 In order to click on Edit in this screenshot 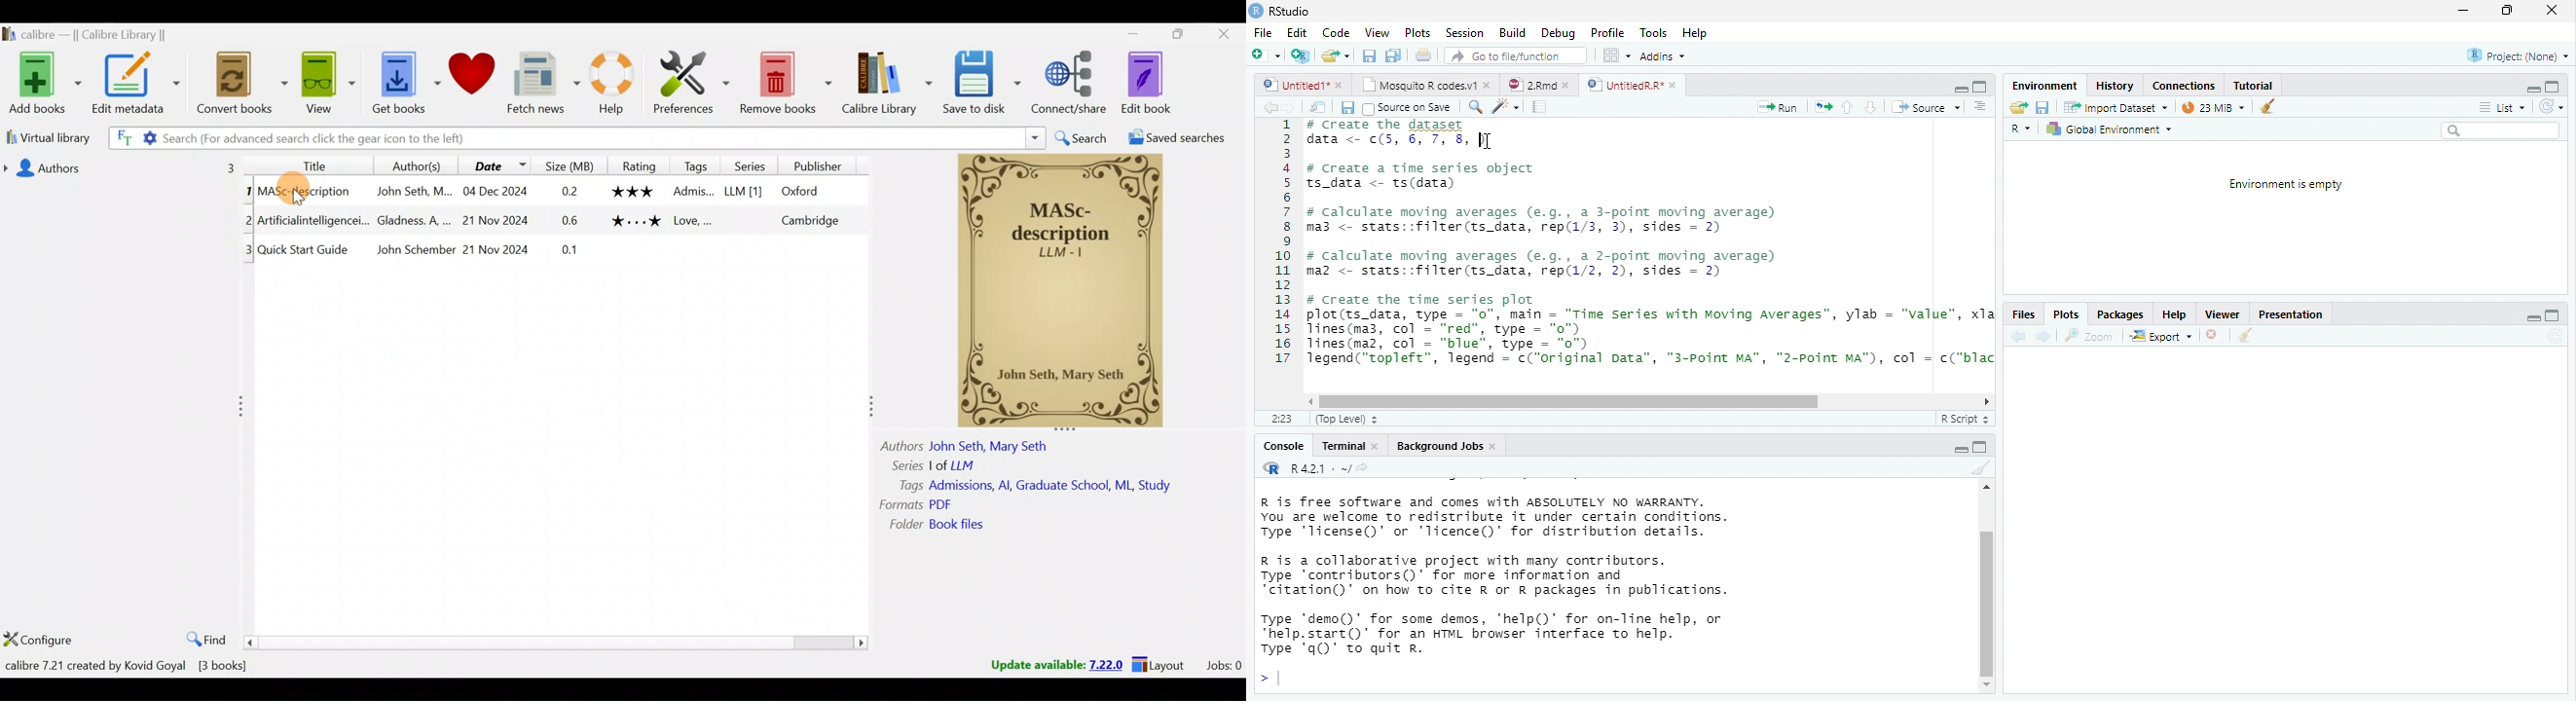, I will do `click(1297, 32)`.